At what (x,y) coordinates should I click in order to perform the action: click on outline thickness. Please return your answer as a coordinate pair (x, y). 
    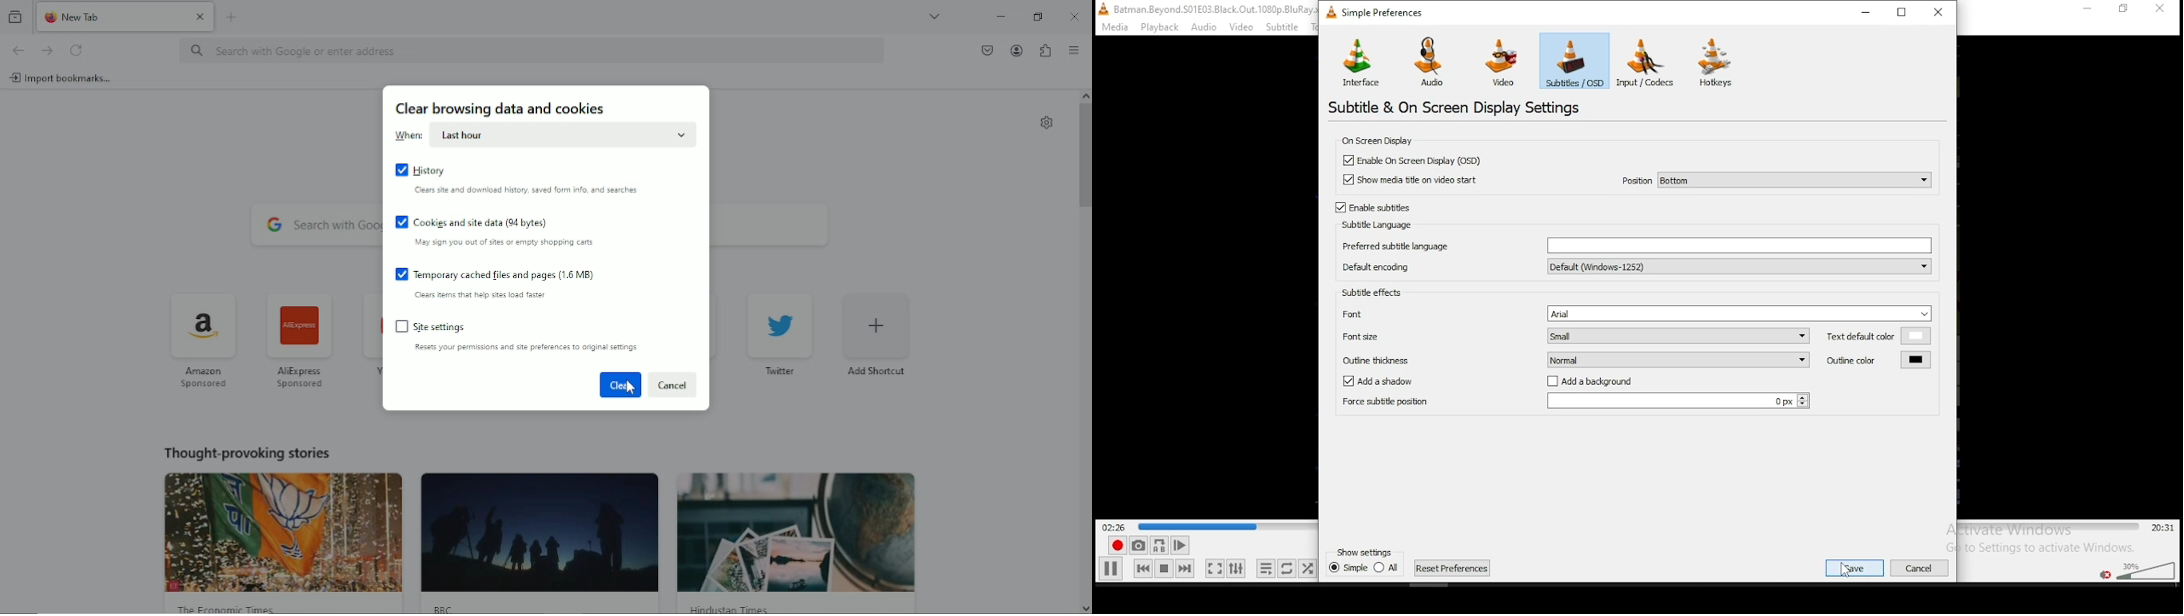
    Looking at the image, I should click on (1408, 357).